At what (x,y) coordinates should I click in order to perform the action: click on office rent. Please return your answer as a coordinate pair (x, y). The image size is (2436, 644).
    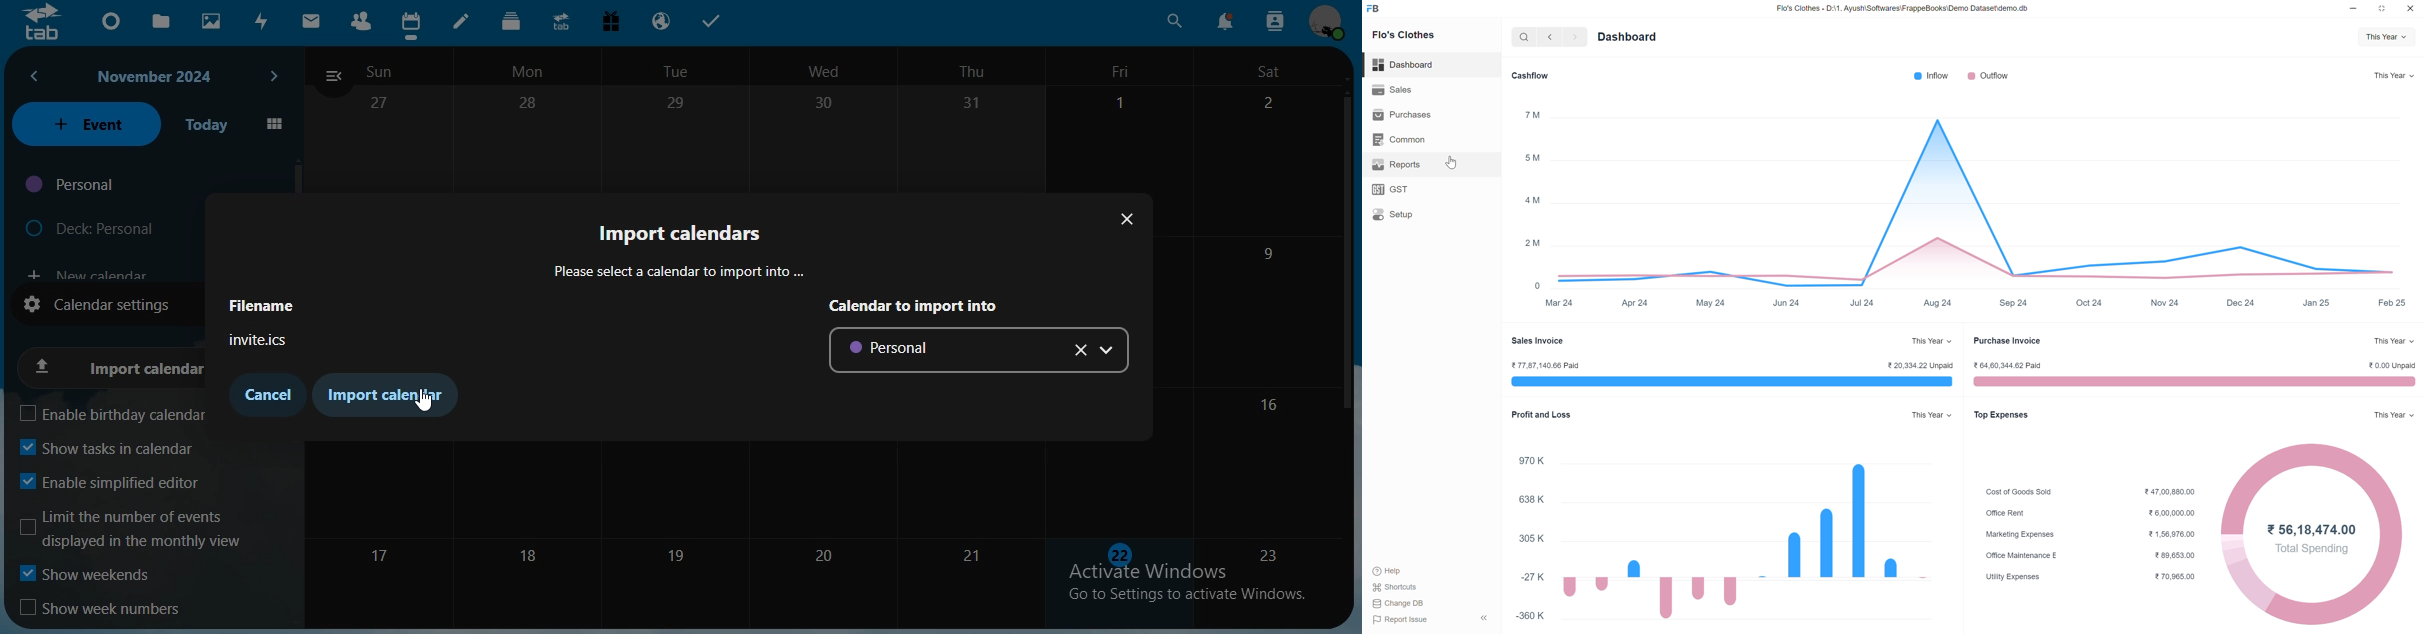
    Looking at the image, I should click on (2008, 513).